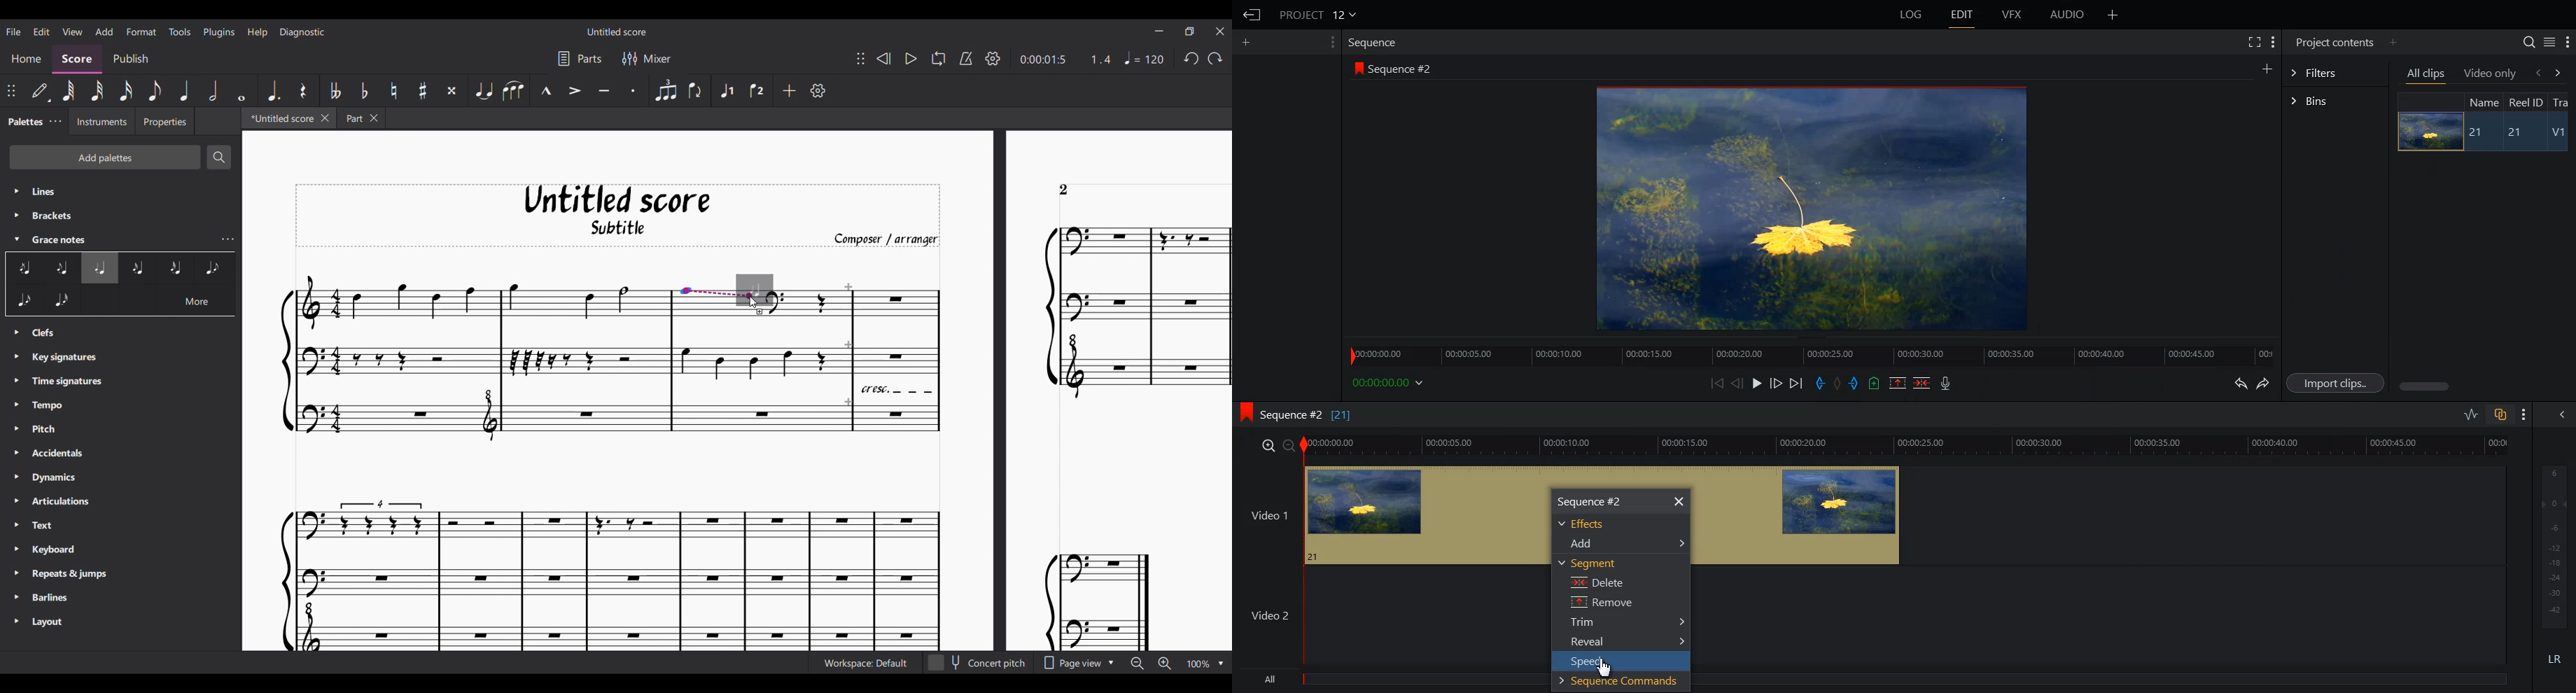  Describe the element at coordinates (1898, 383) in the screenshot. I see `Remove Mark Section` at that location.